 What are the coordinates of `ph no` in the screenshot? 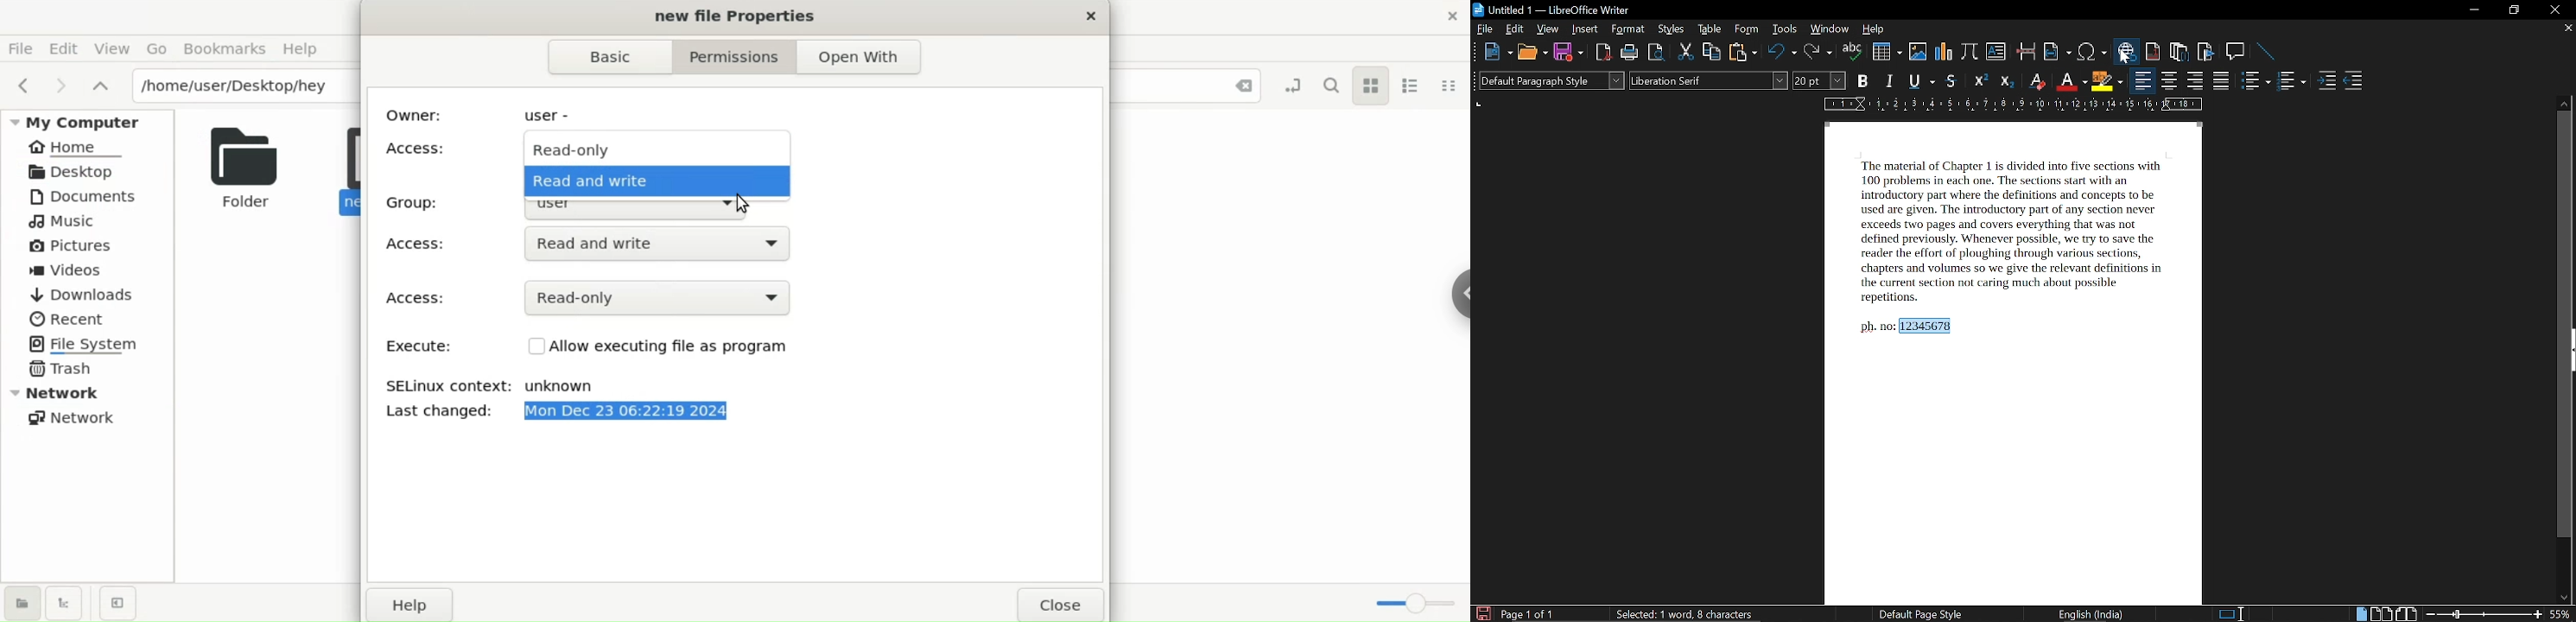 It's located at (1876, 327).